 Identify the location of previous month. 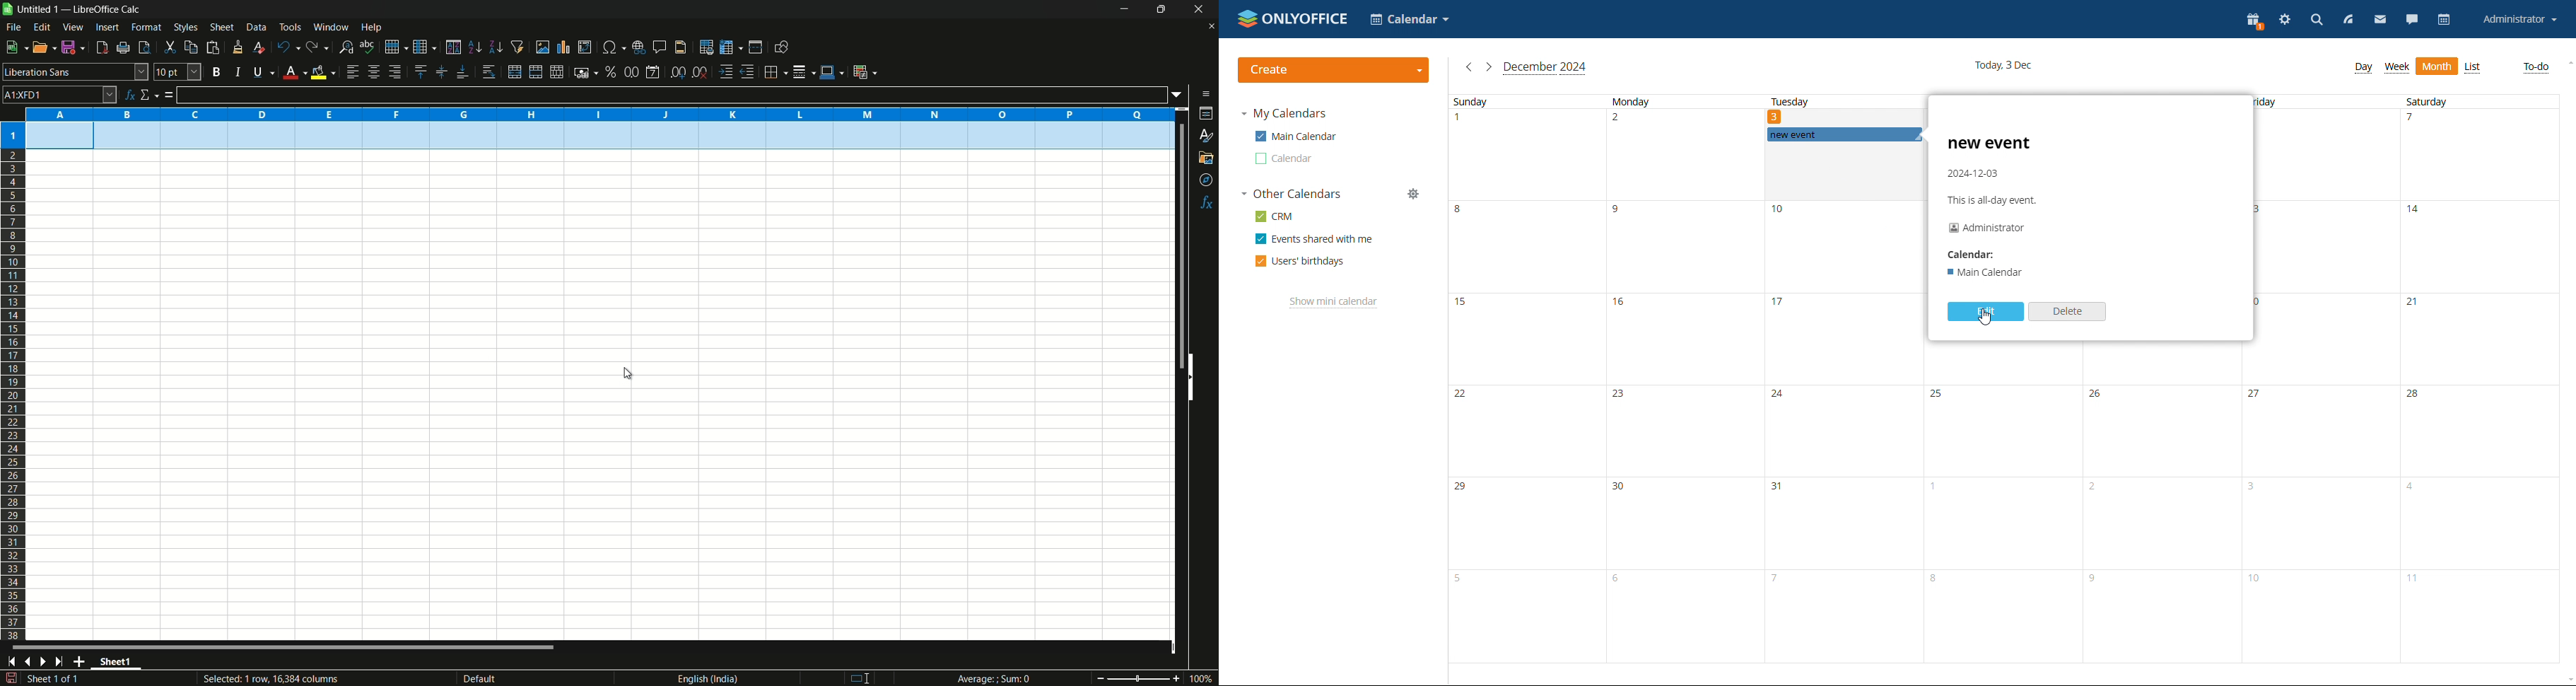
(1470, 66).